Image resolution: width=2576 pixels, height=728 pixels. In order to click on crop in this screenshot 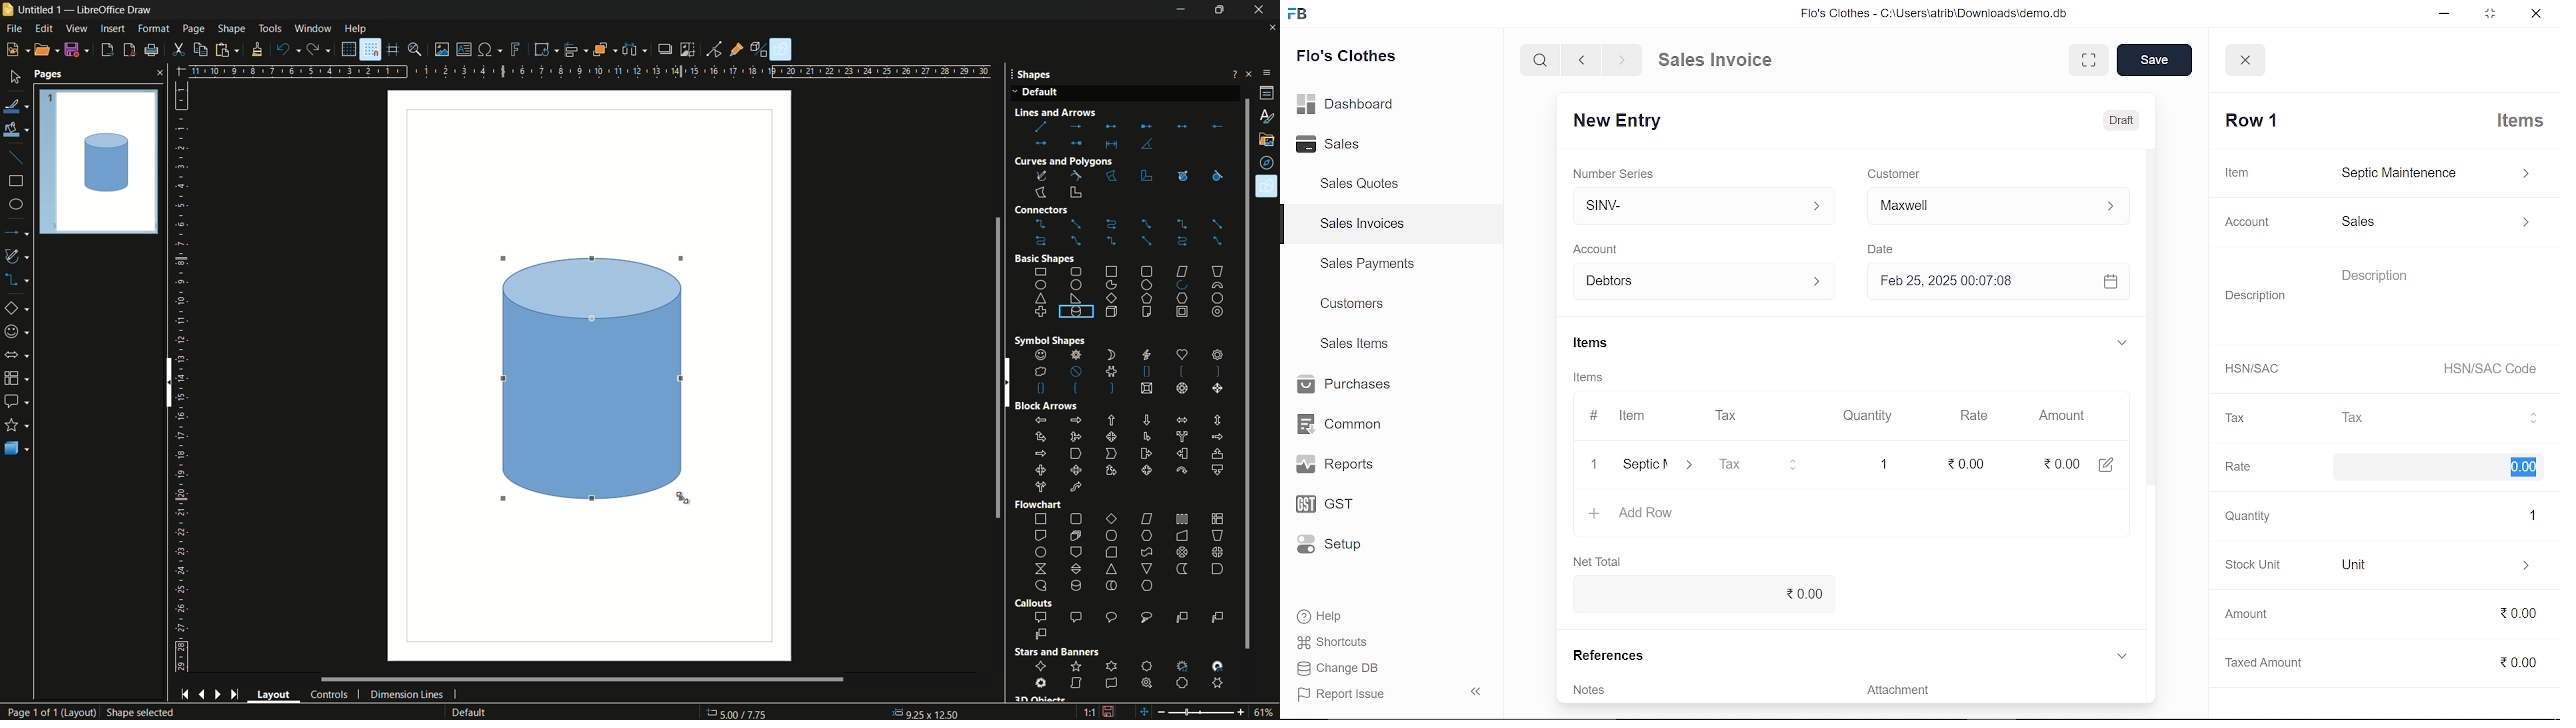, I will do `click(687, 49)`.